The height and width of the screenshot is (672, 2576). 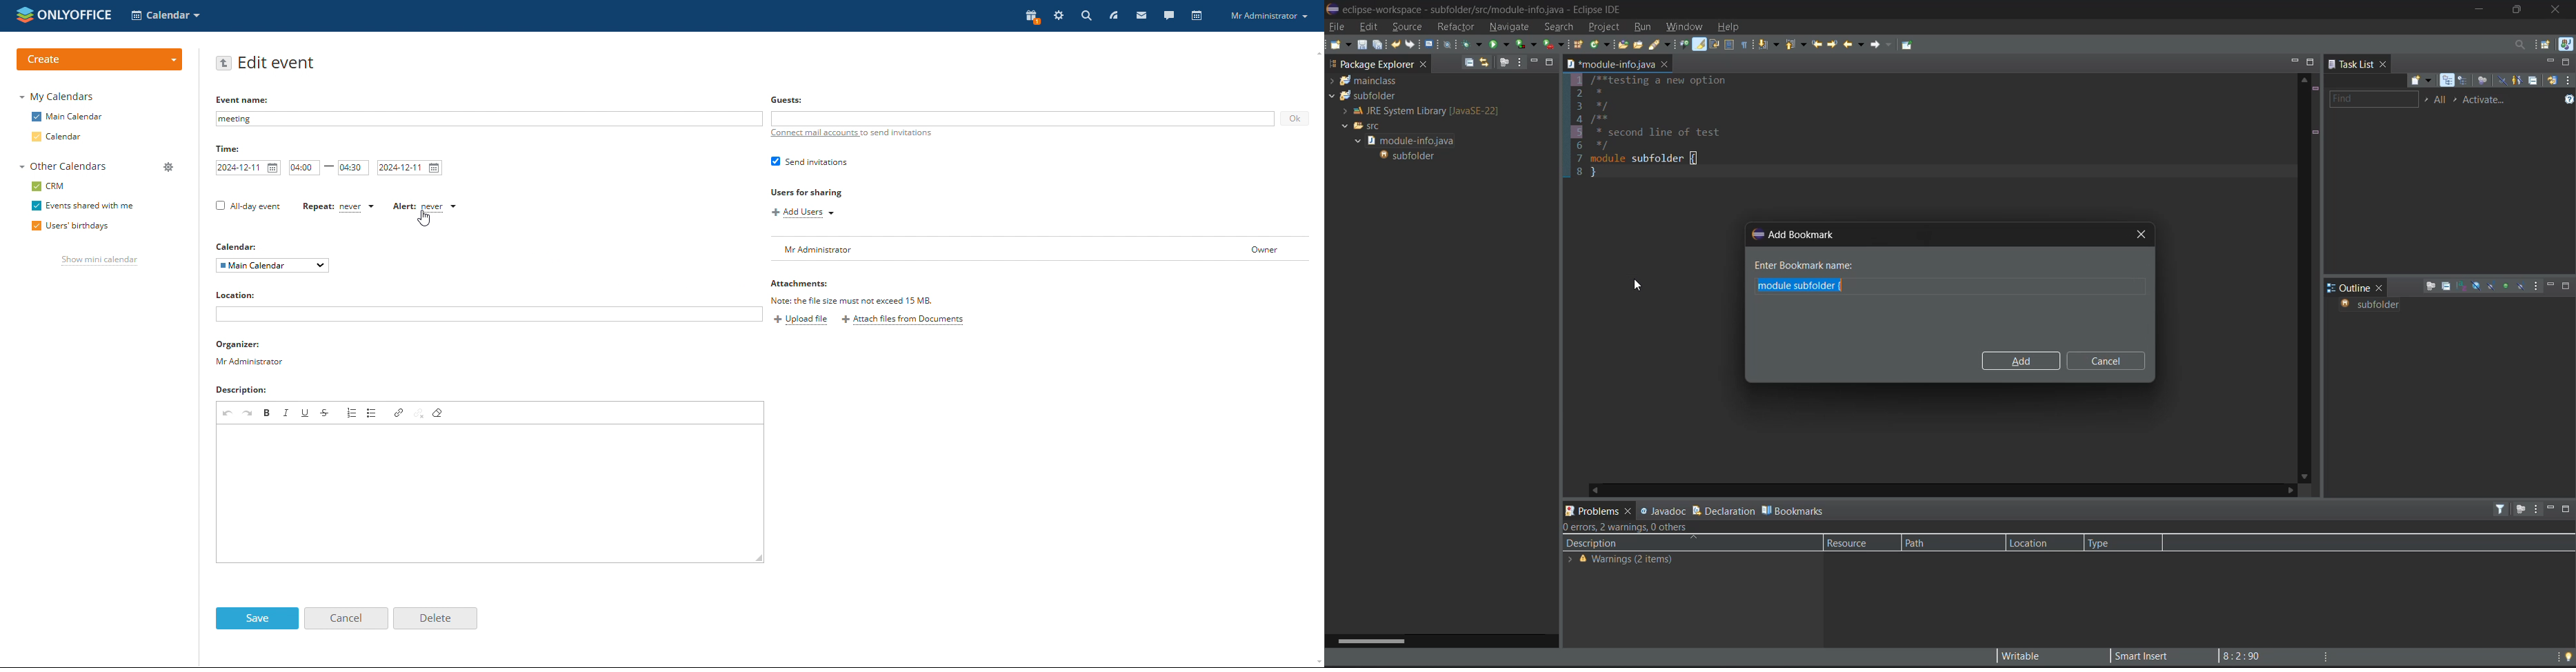 I want to click on toggle mark occurences, so click(x=1701, y=45).